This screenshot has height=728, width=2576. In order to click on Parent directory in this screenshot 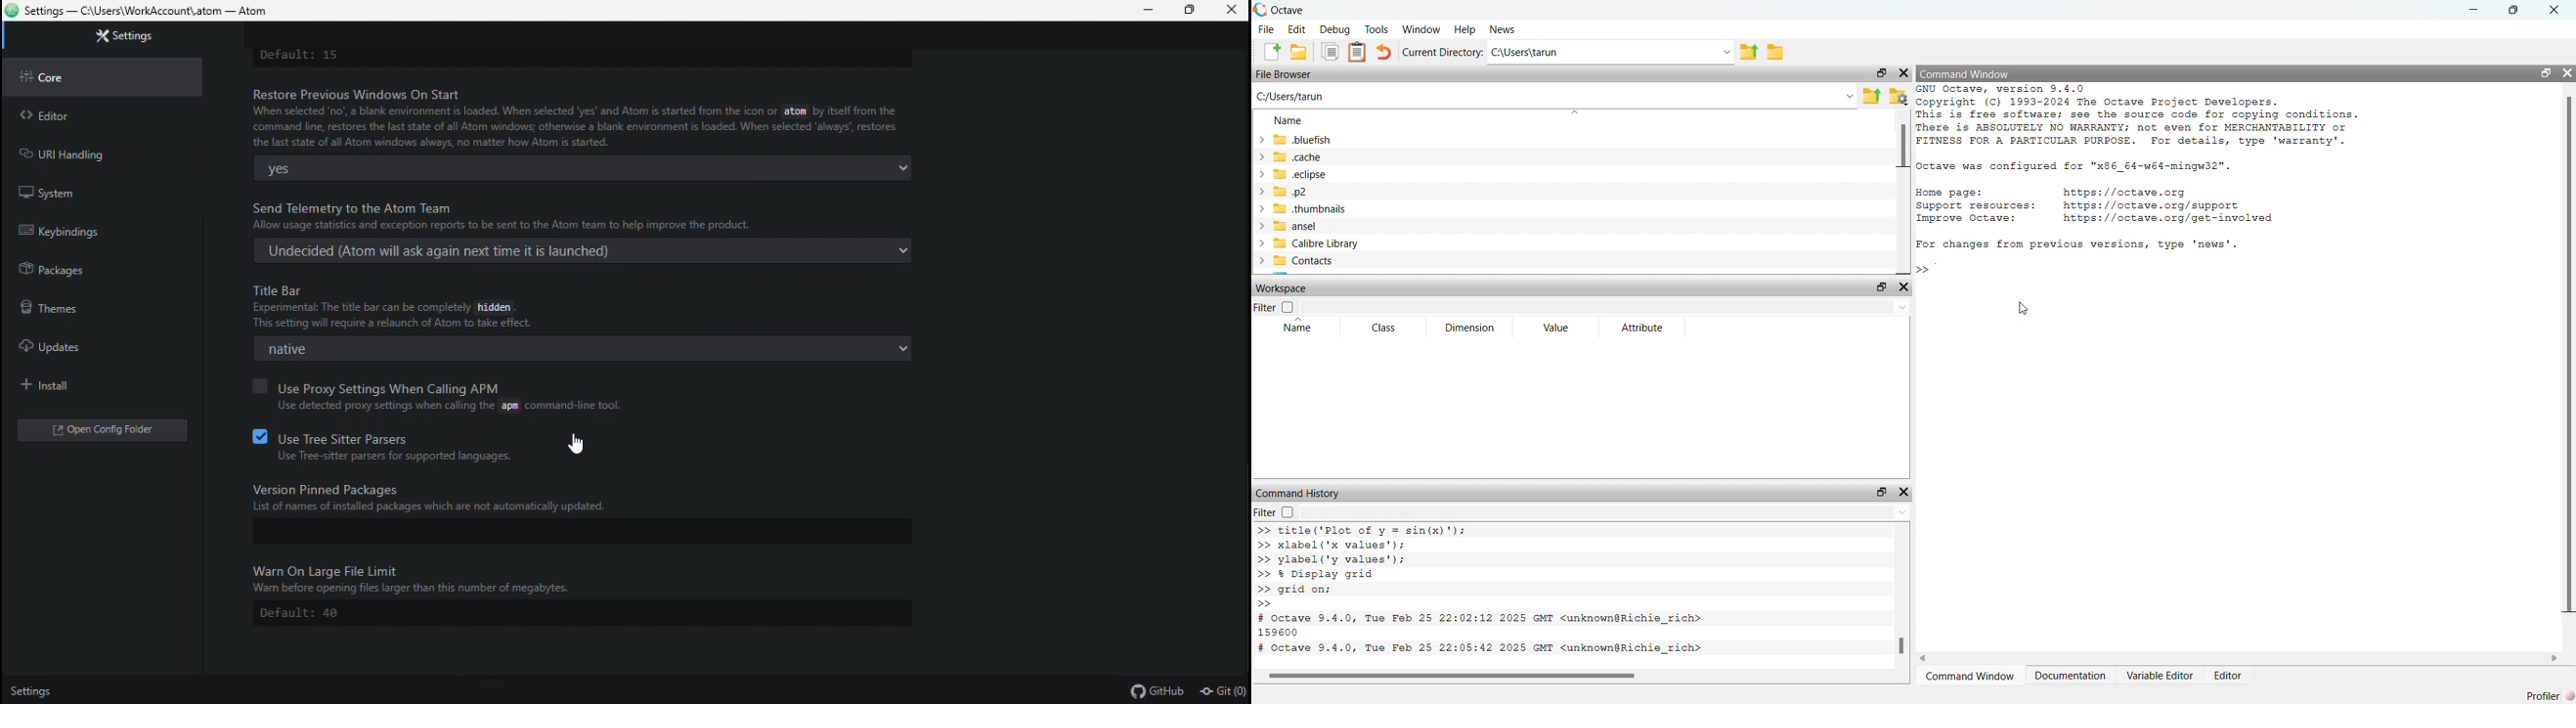, I will do `click(1870, 95)`.